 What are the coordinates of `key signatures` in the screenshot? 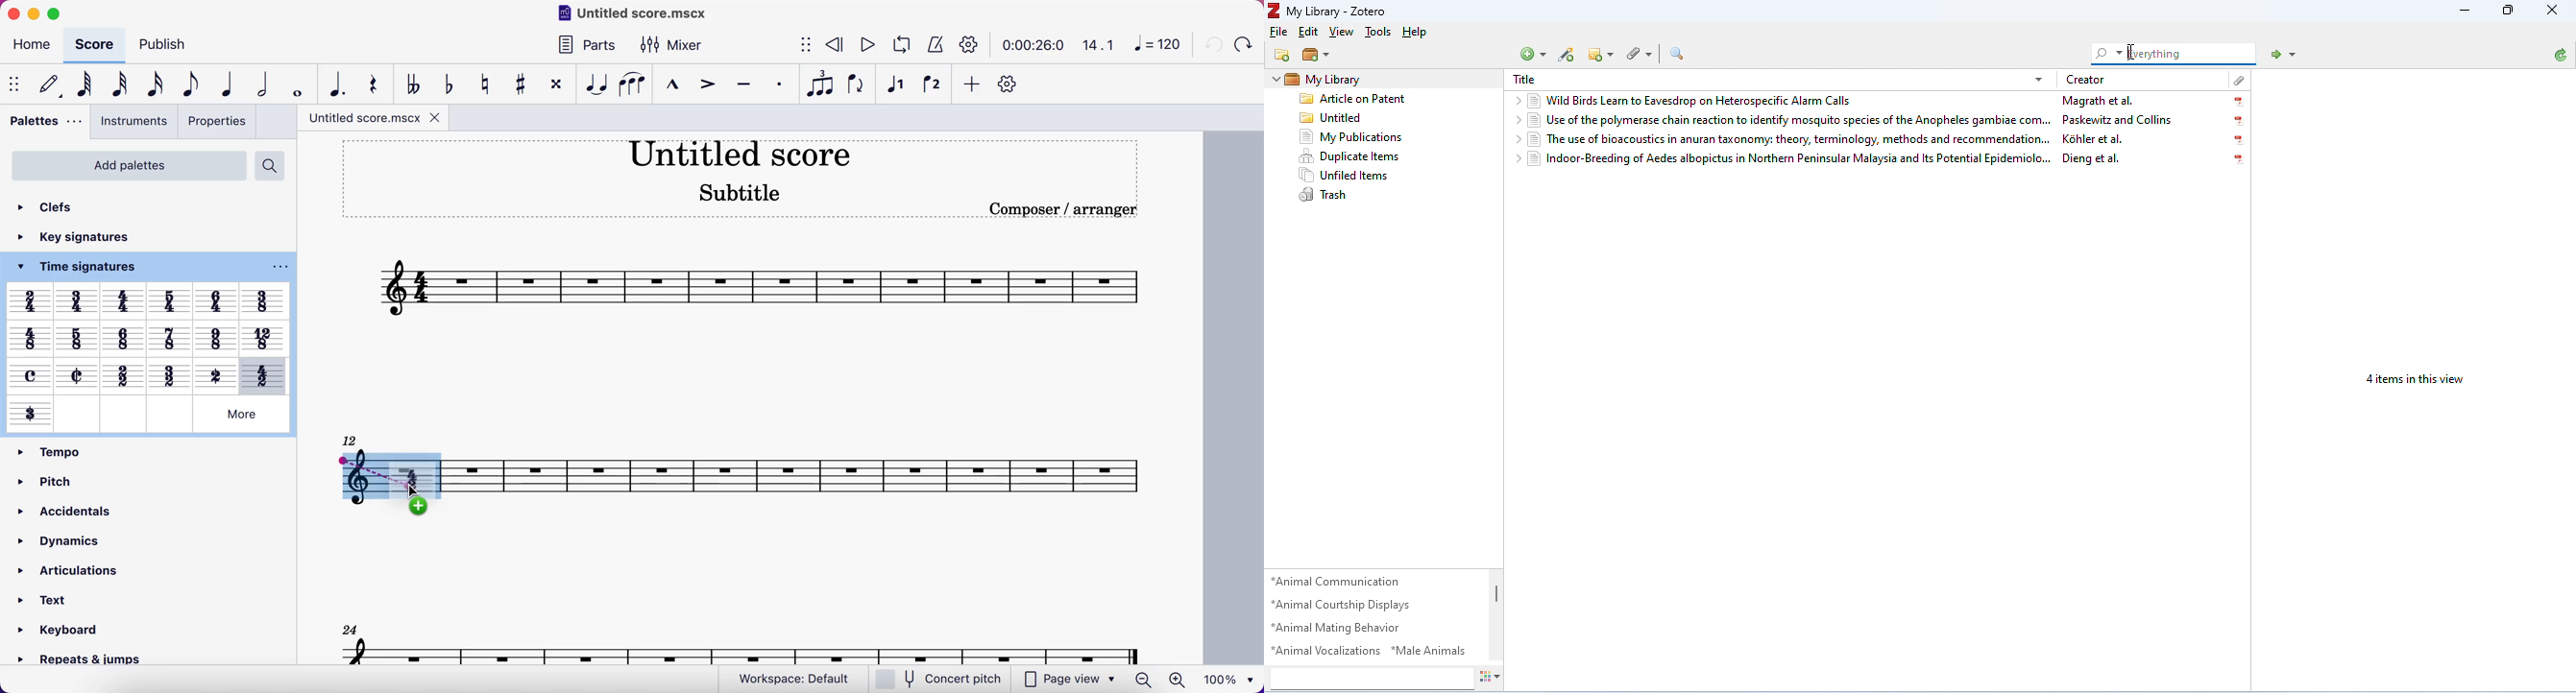 It's located at (92, 239).